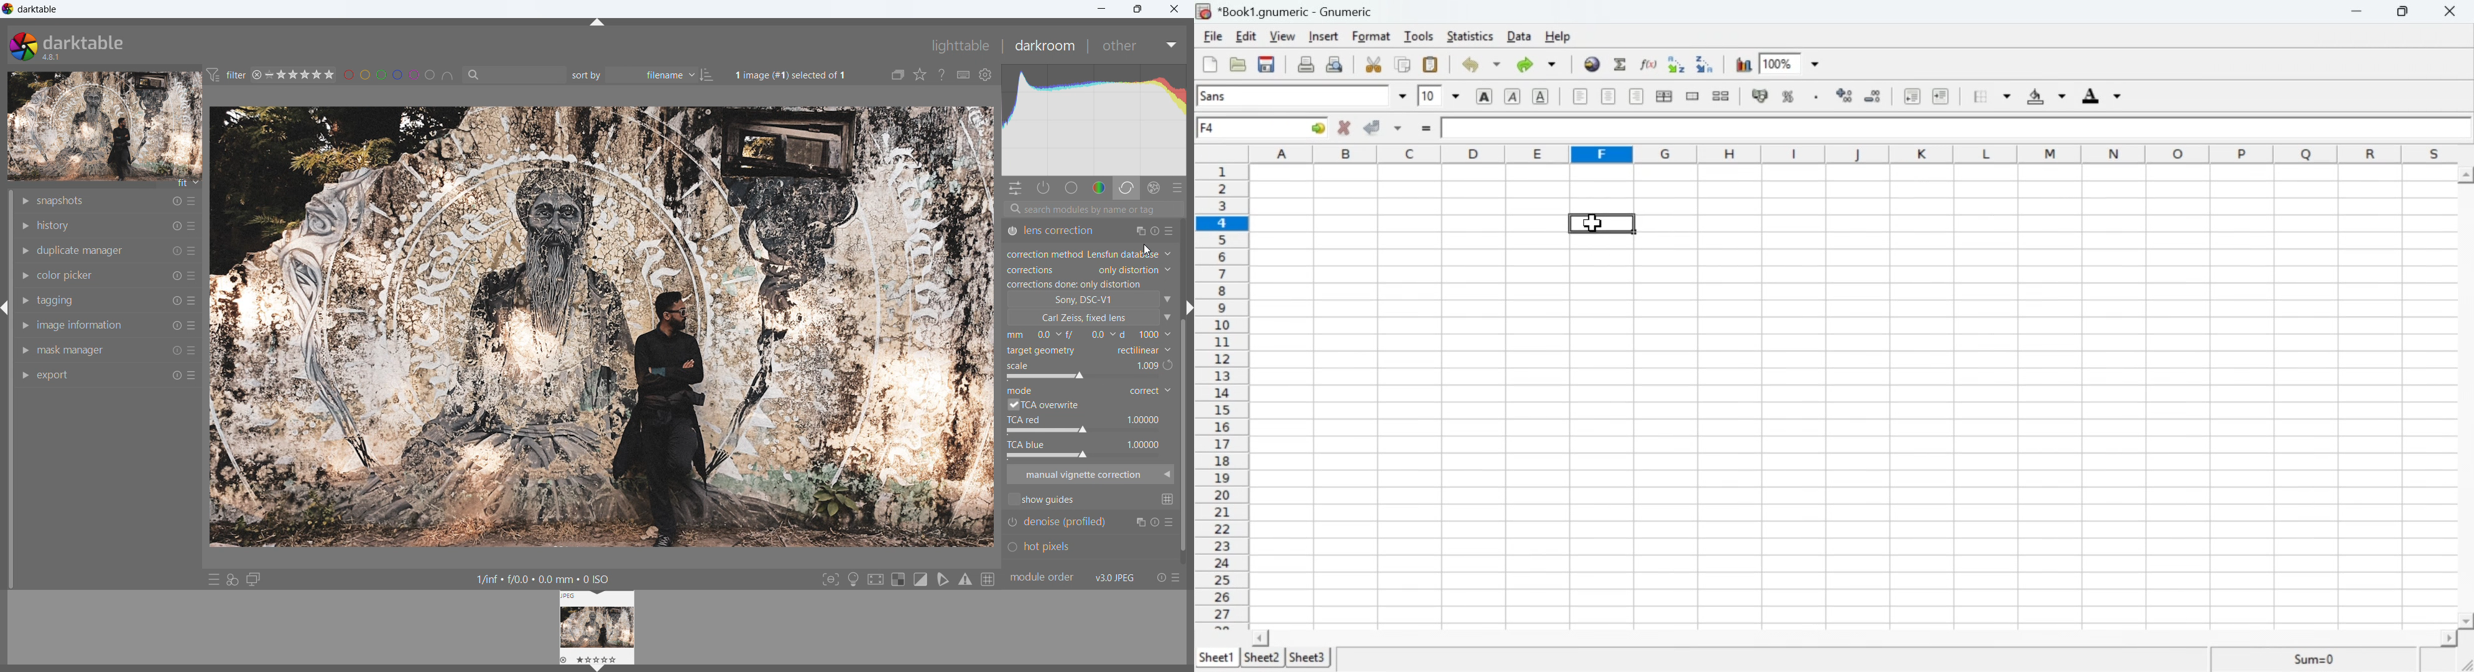  Describe the element at coordinates (177, 352) in the screenshot. I see `reset` at that location.